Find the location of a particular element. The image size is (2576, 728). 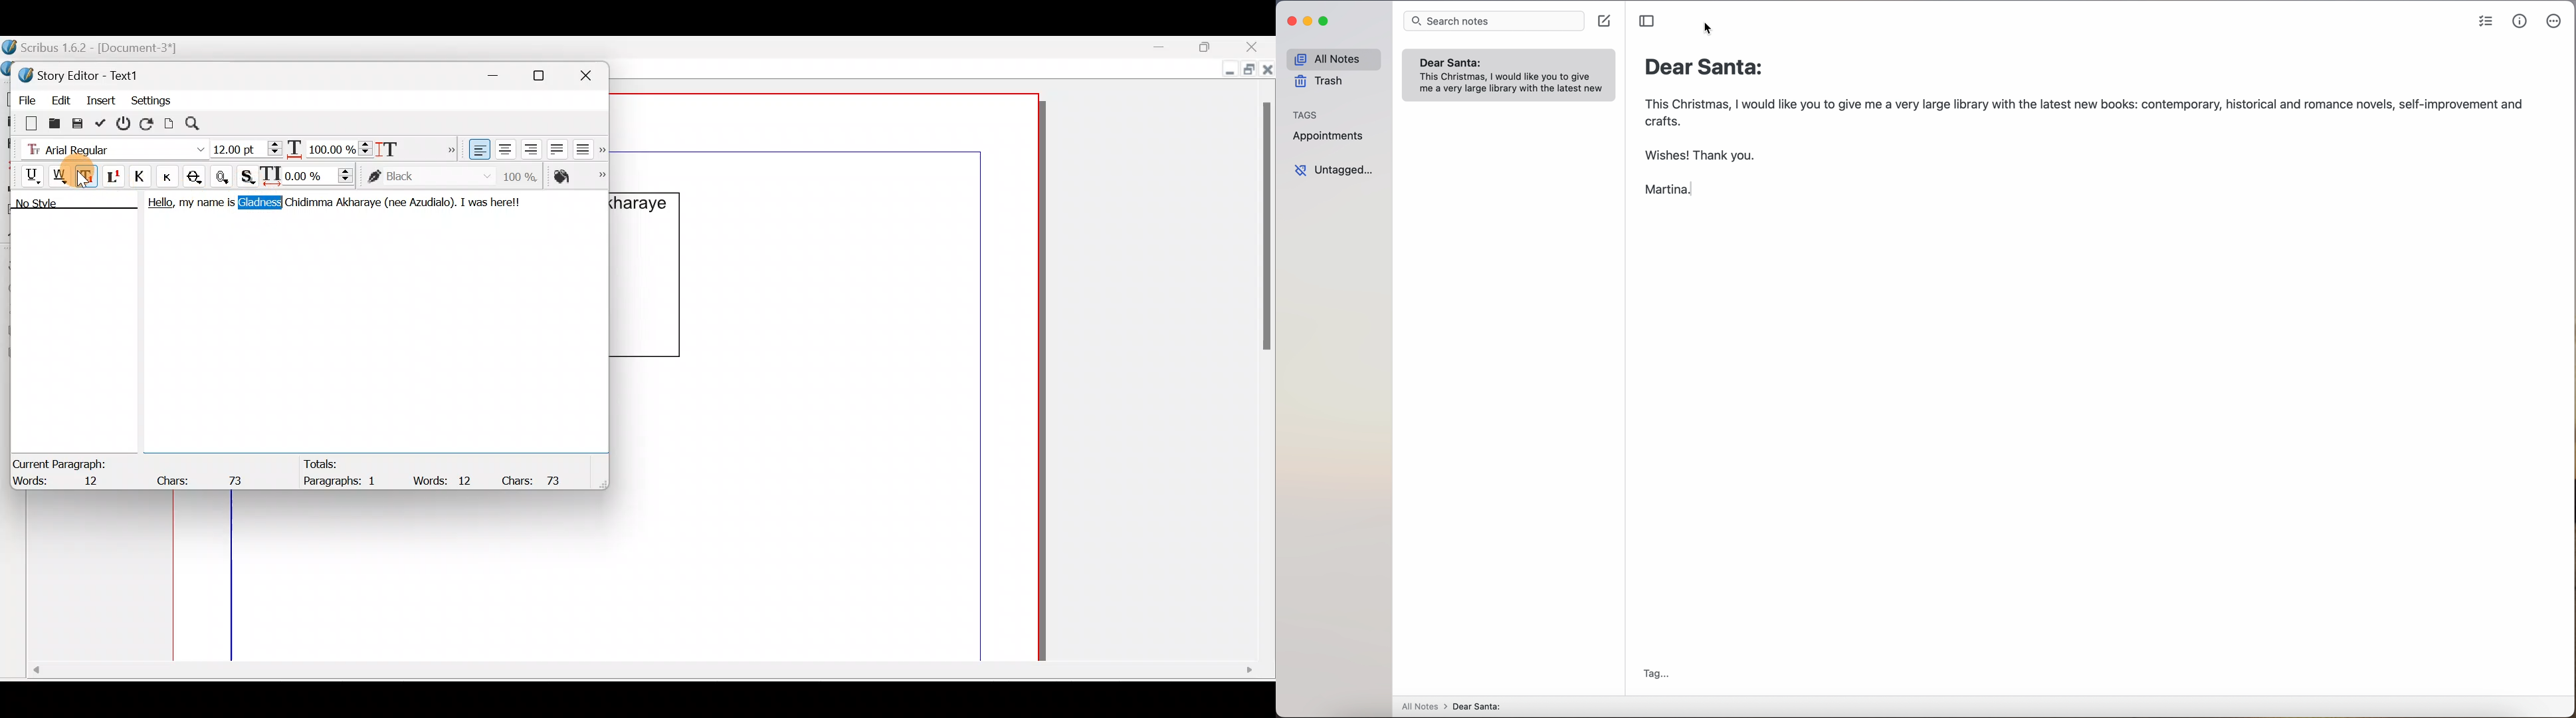

Saturation of color of text stroke is located at coordinates (525, 174).